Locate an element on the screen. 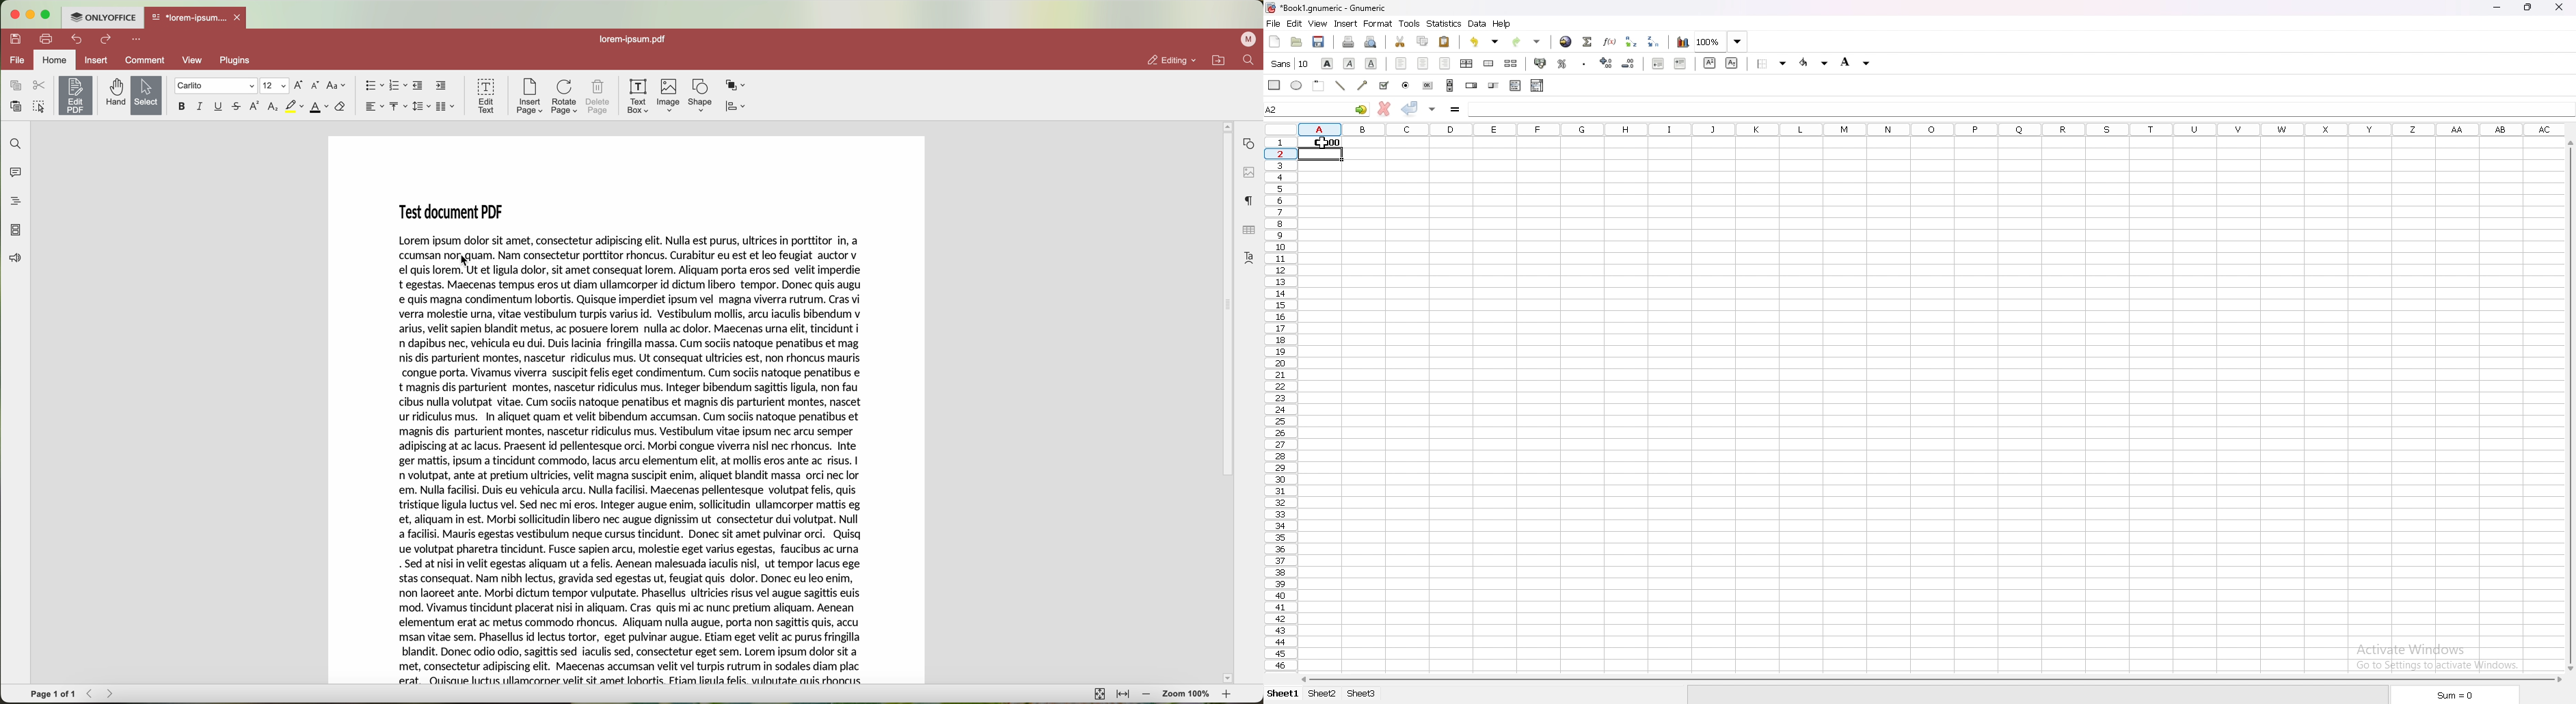 Image resolution: width=2576 pixels, height=728 pixels. scroll bar is located at coordinates (1931, 679).